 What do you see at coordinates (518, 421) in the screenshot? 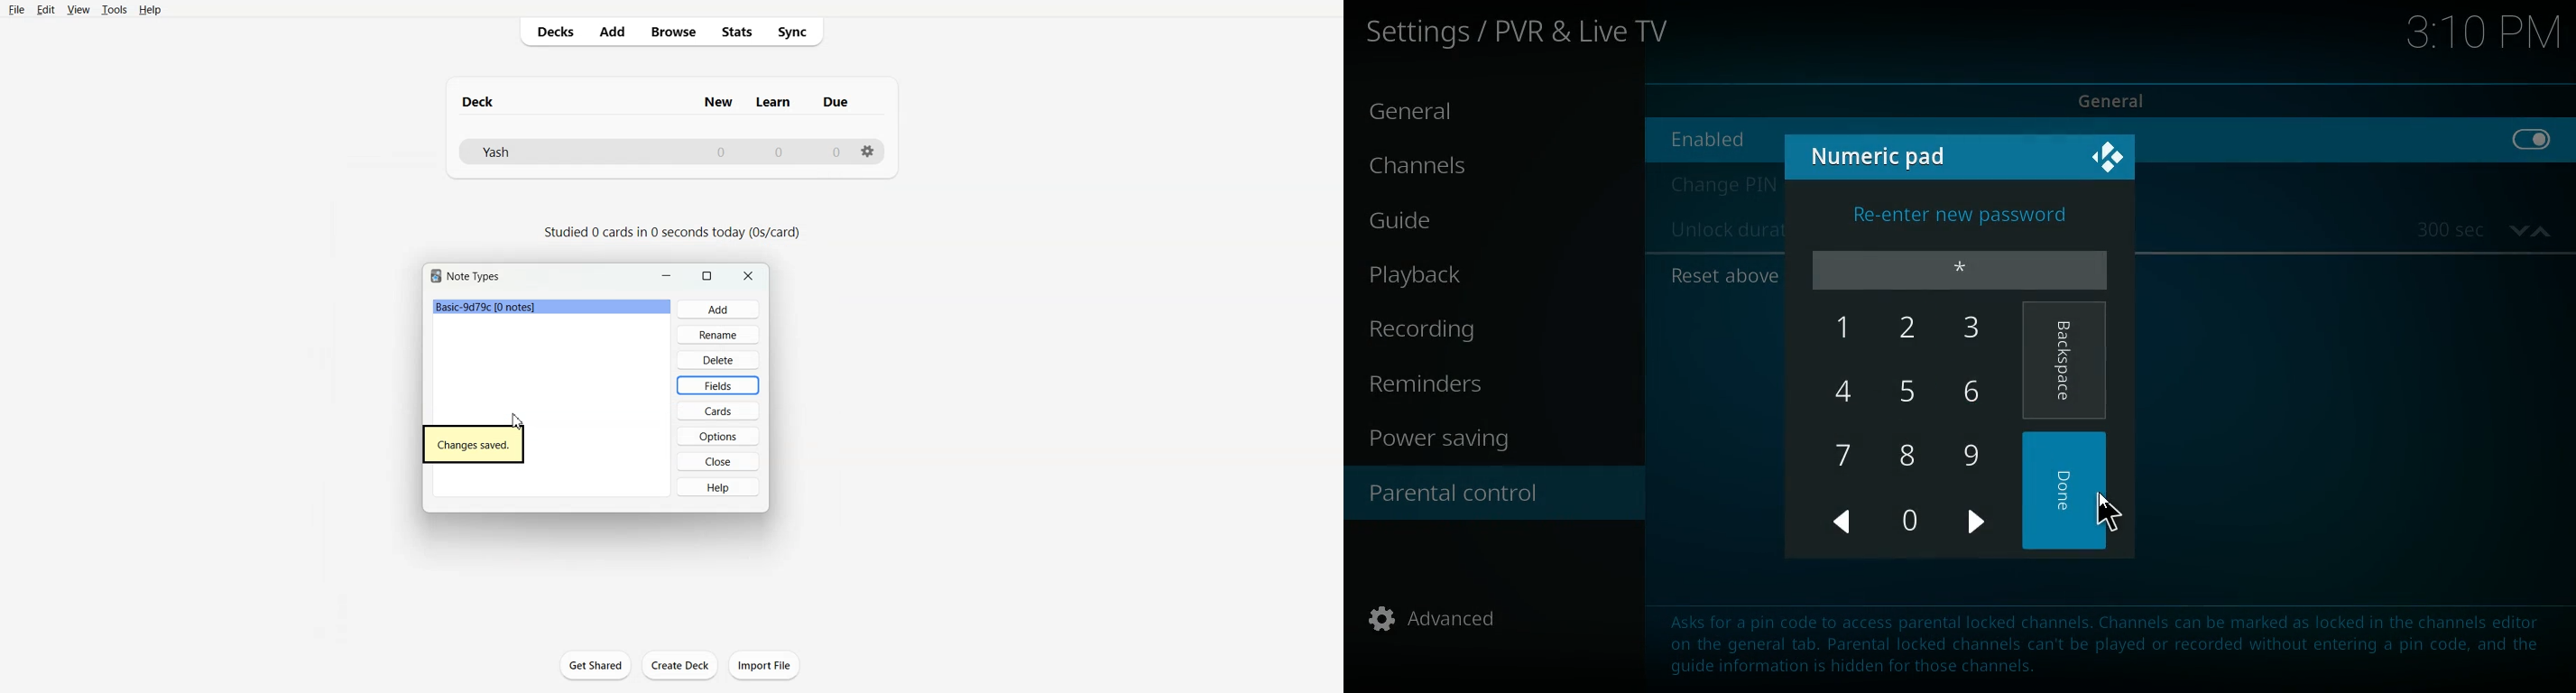
I see `Cursor` at bounding box center [518, 421].